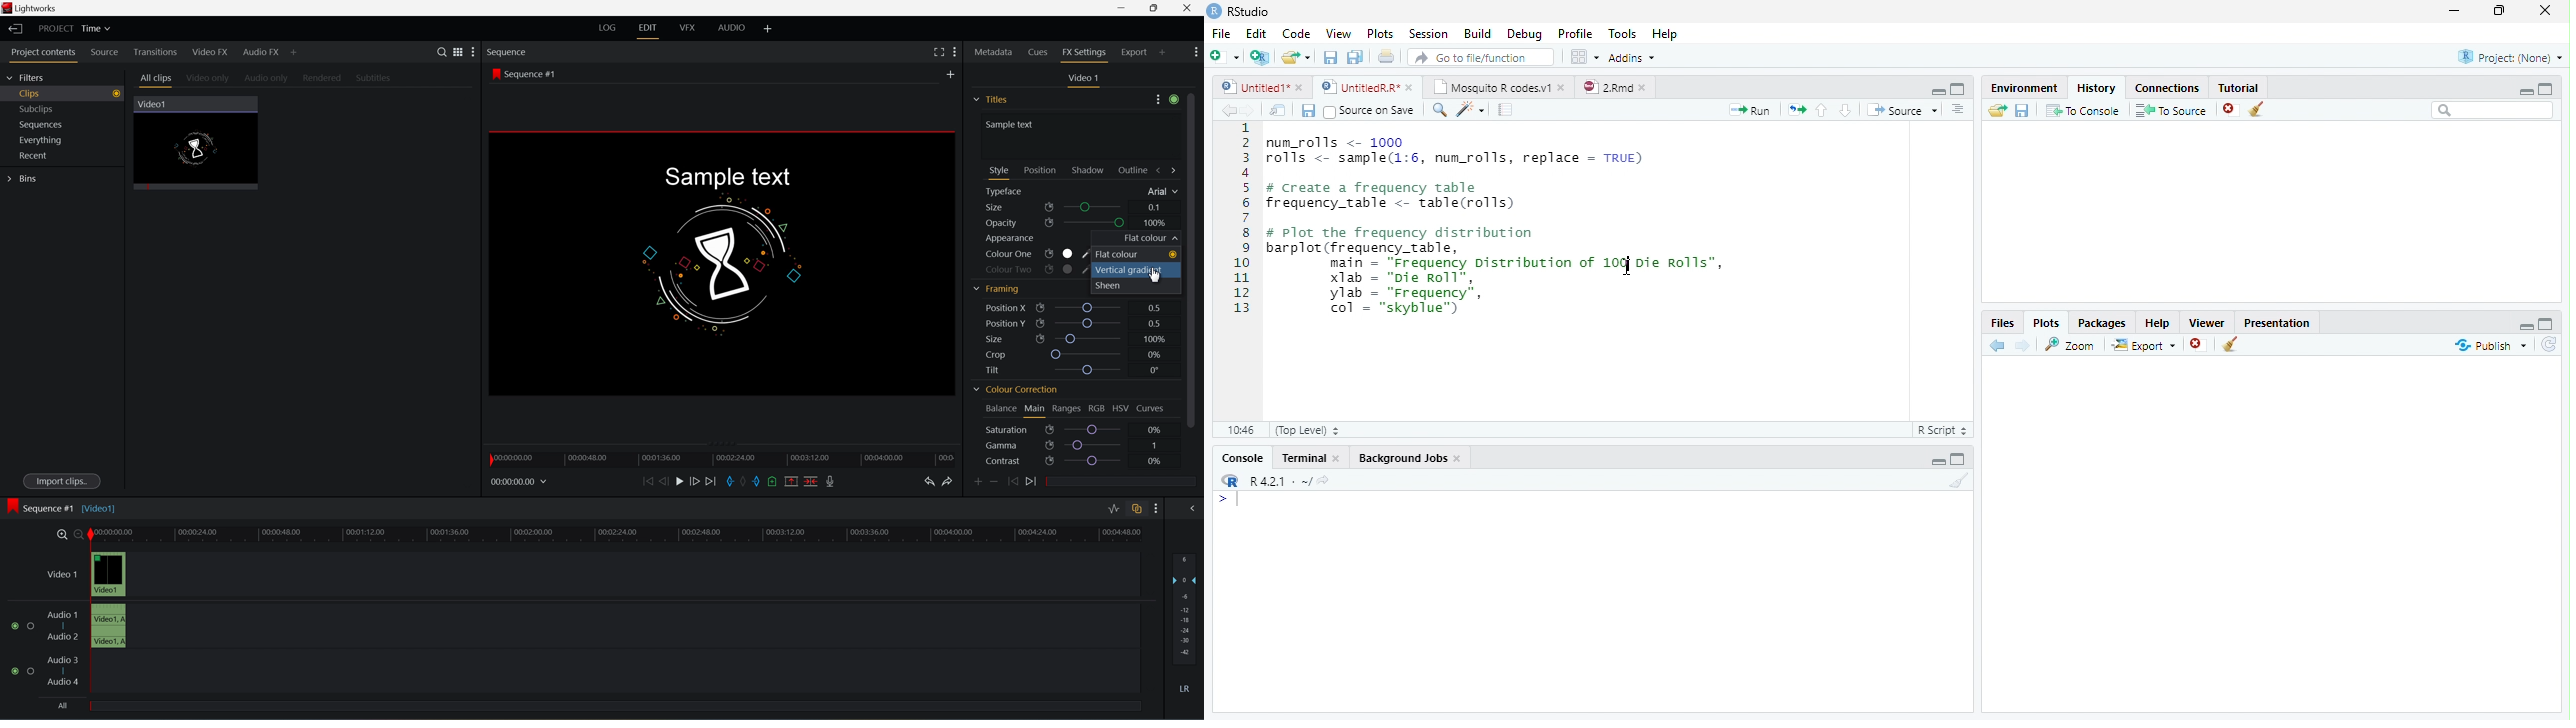 Image resolution: width=2576 pixels, height=728 pixels. I want to click on slide, so click(1192, 508).